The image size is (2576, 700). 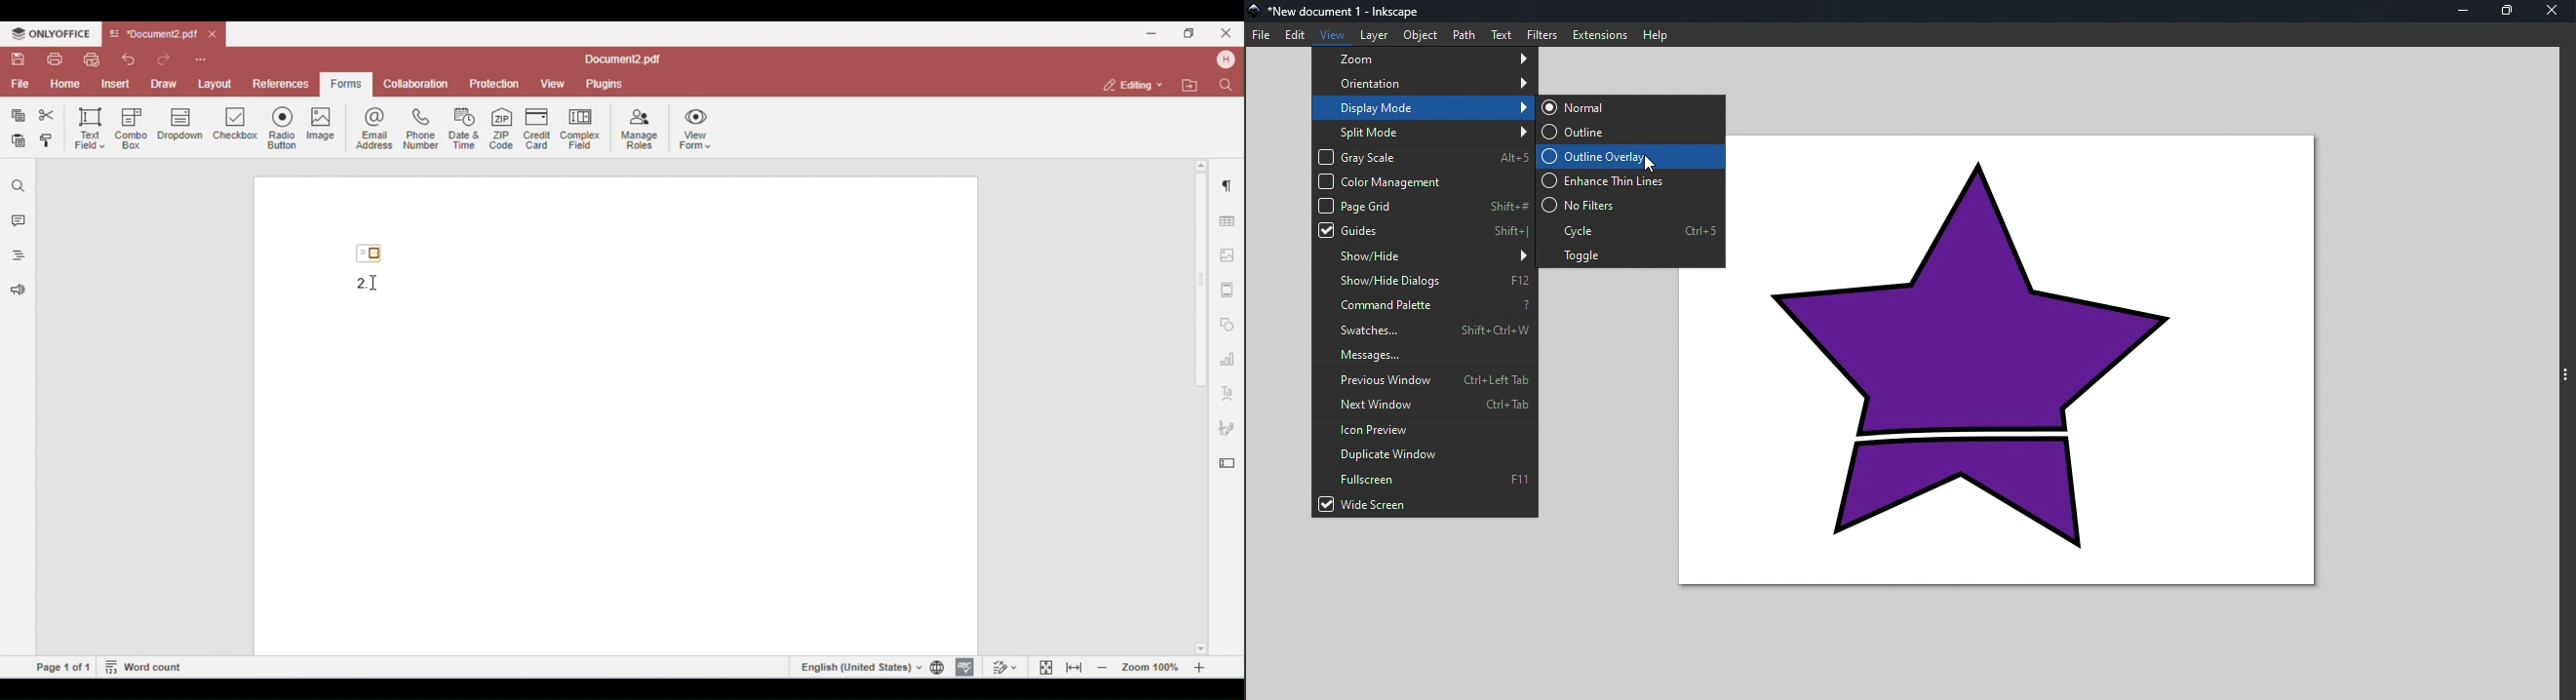 What do you see at coordinates (1425, 506) in the screenshot?
I see `Wide screen` at bounding box center [1425, 506].